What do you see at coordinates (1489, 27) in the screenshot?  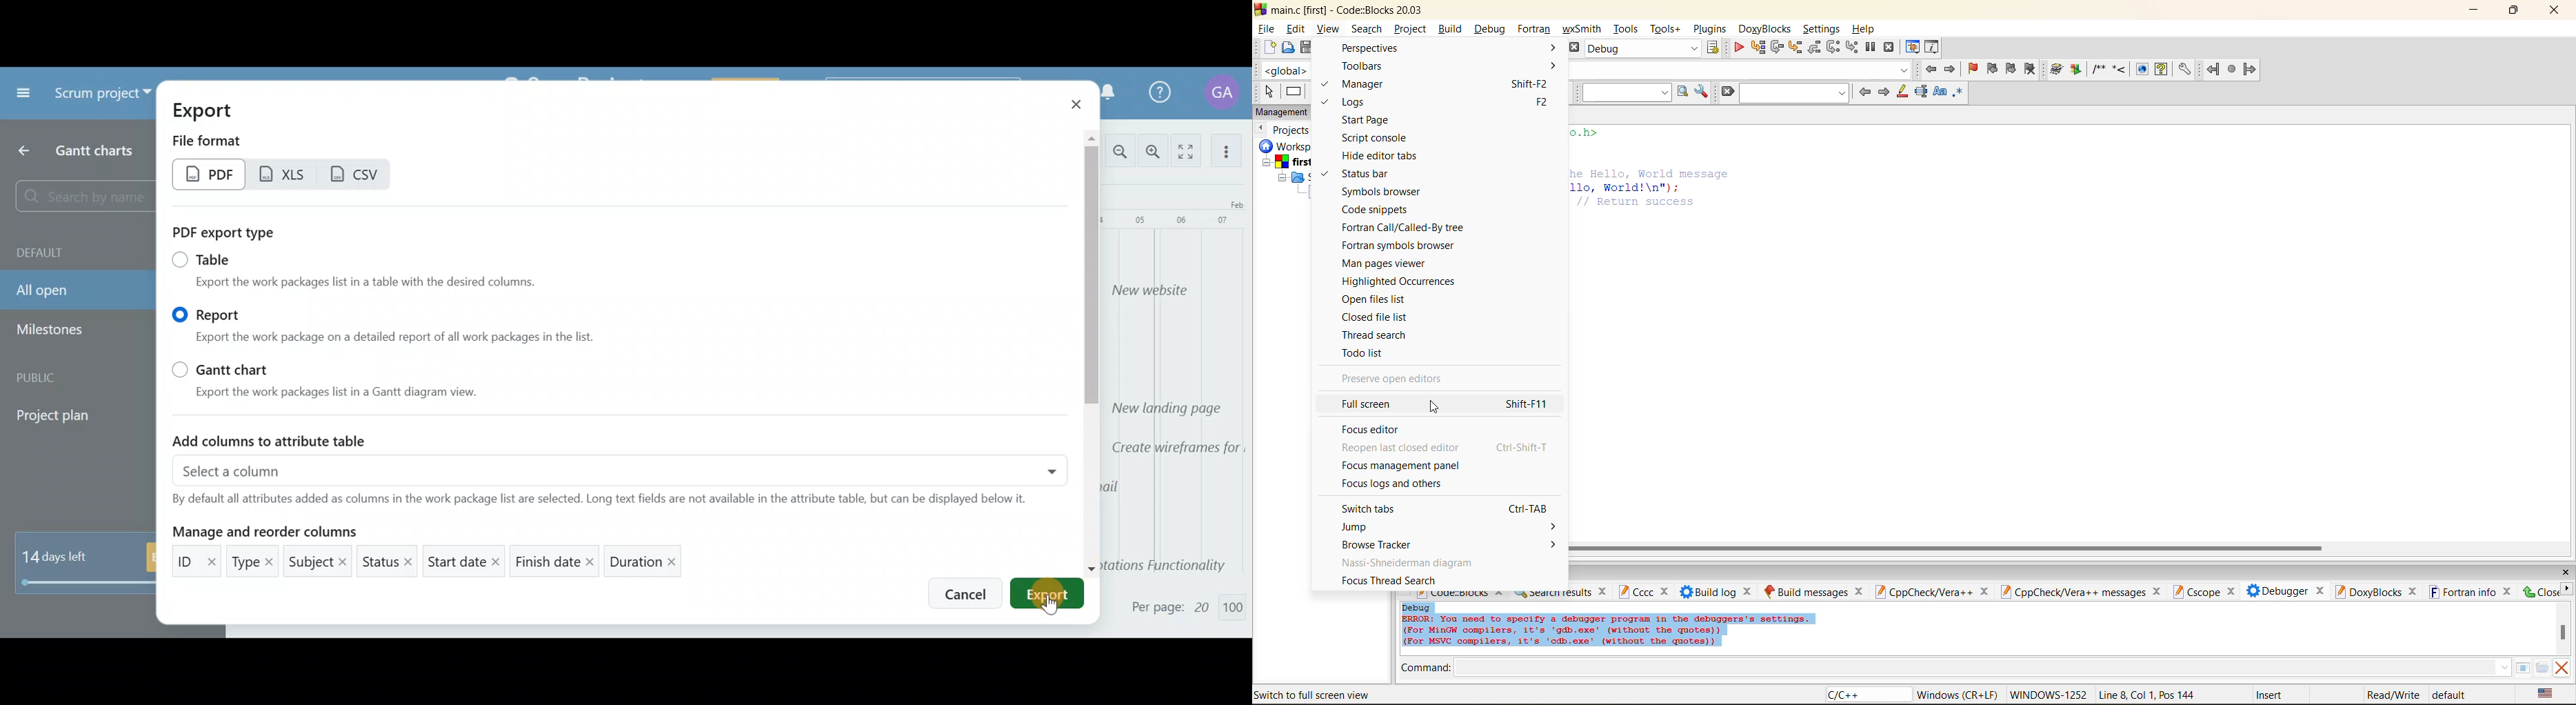 I see `debug` at bounding box center [1489, 27].